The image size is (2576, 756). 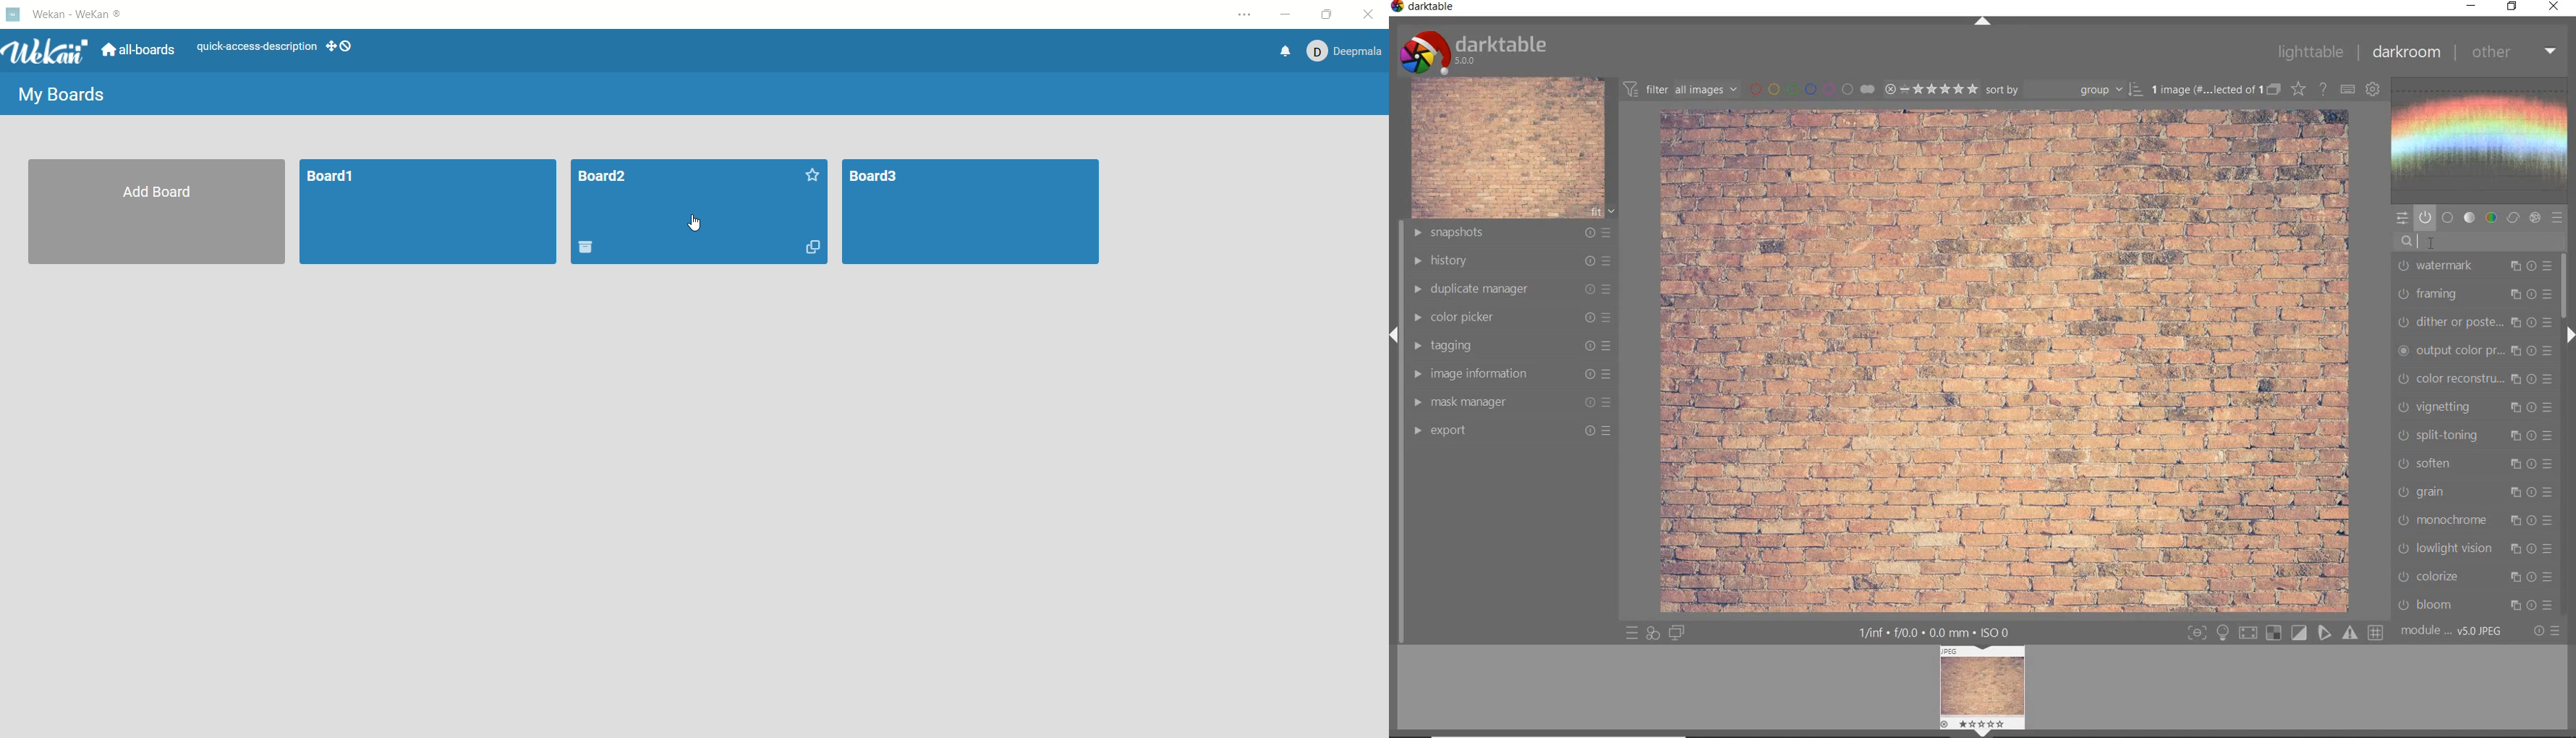 I want to click on add board, so click(x=159, y=191).